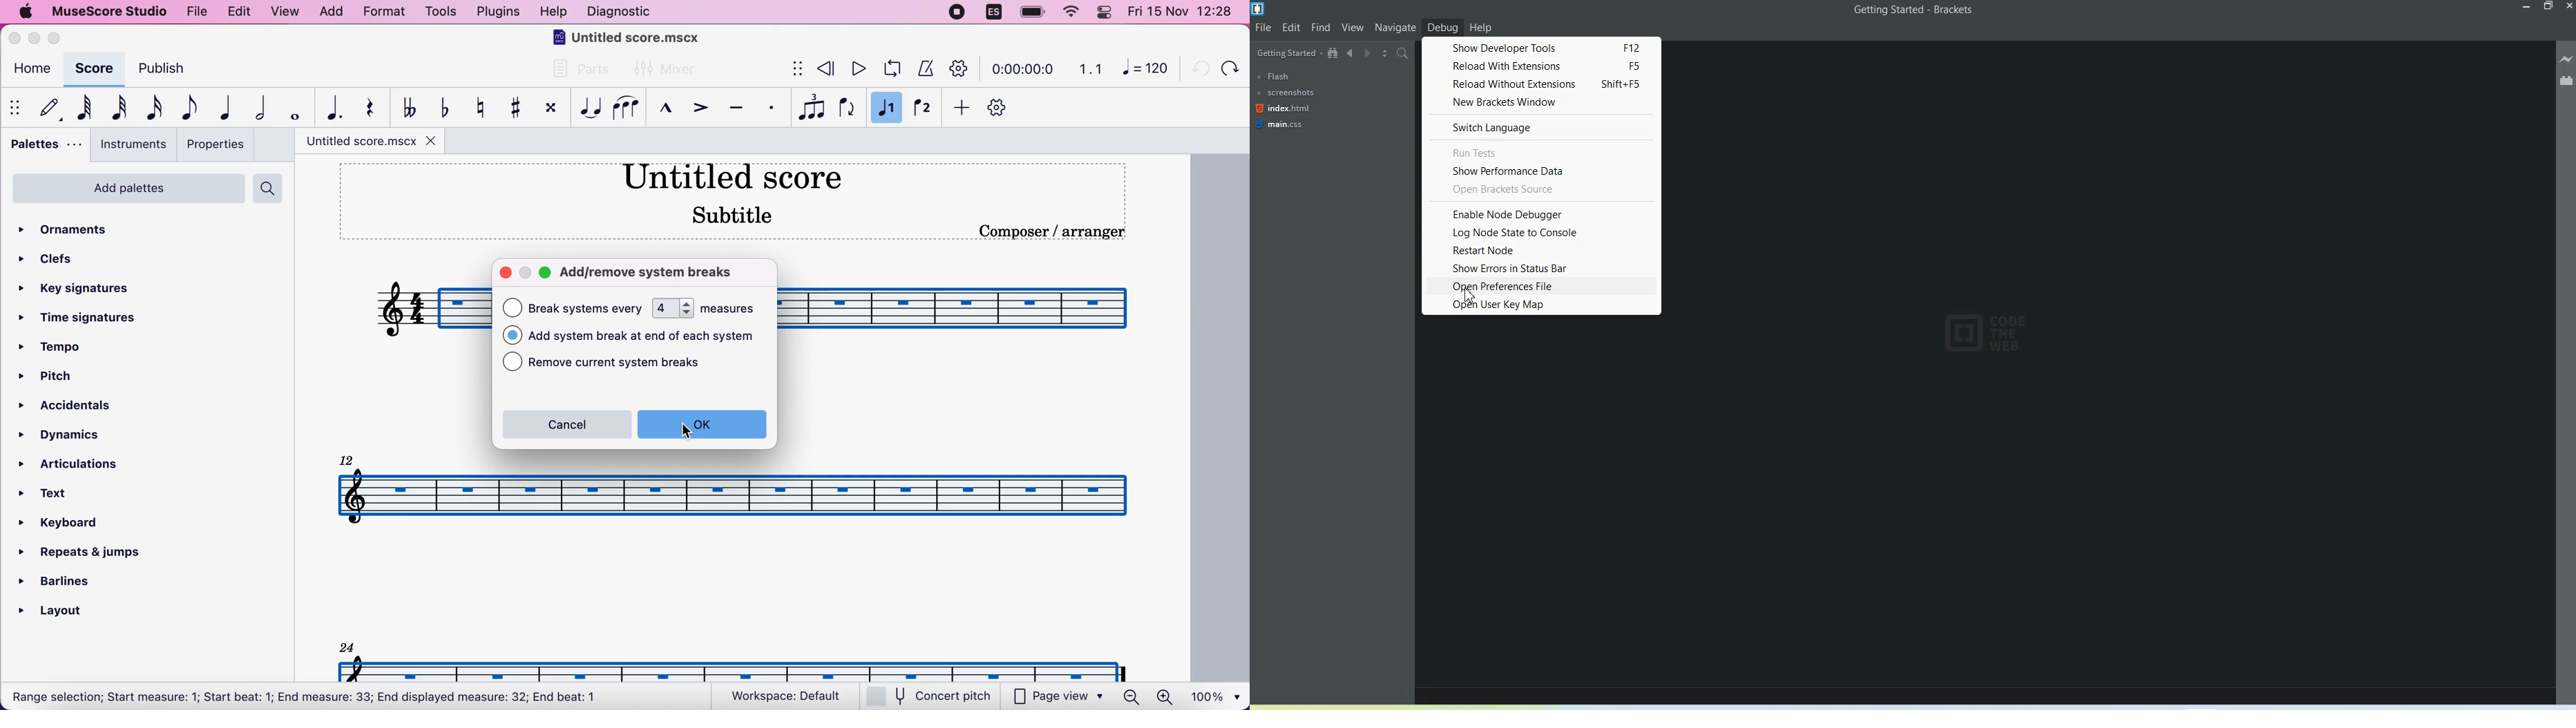  I want to click on half note, so click(254, 108).